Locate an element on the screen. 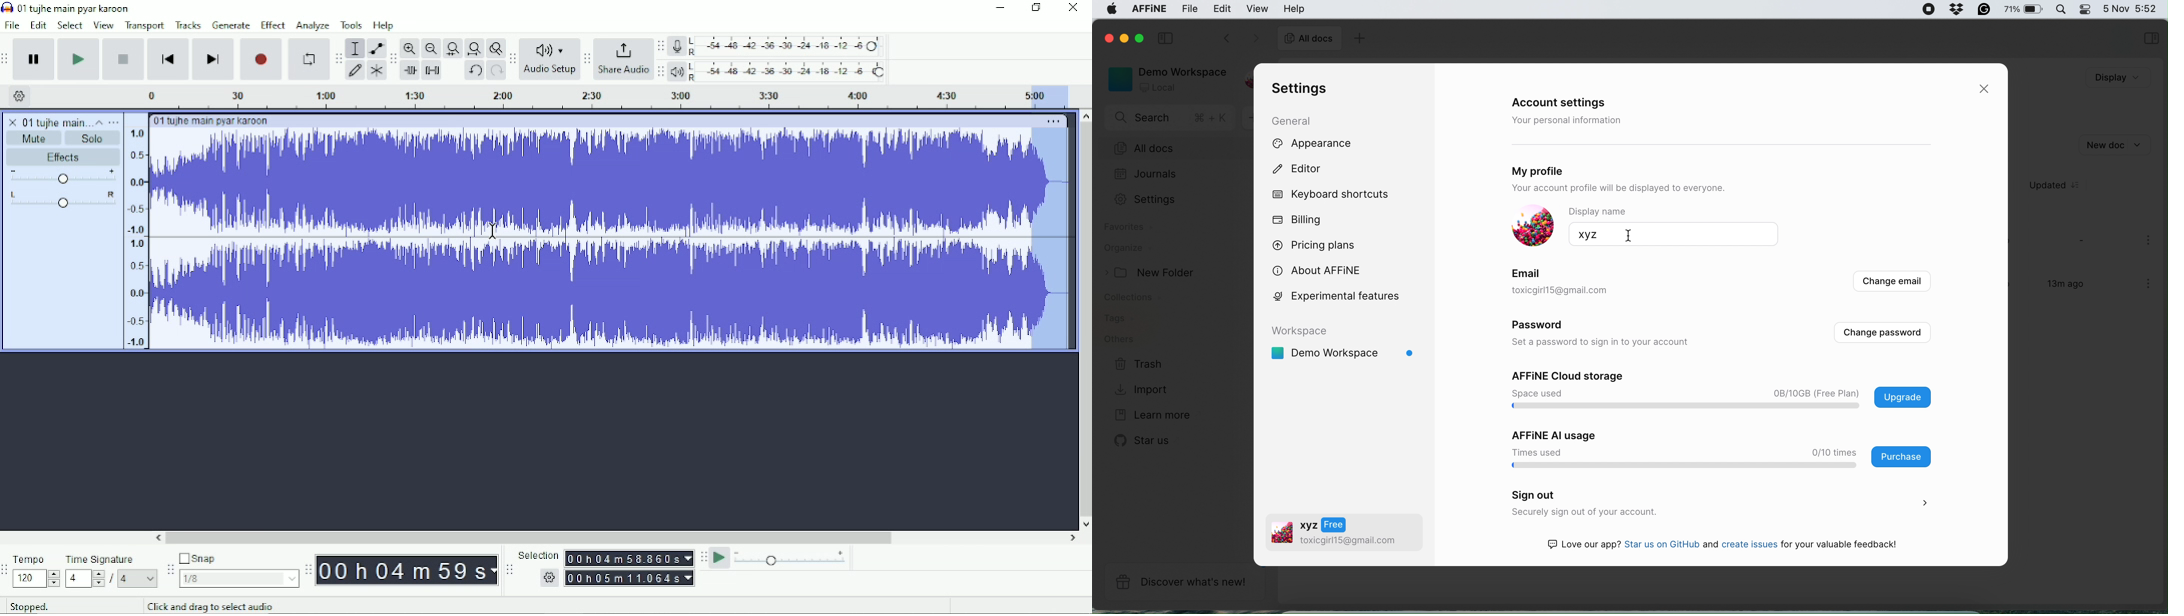 The width and height of the screenshot is (2184, 616). Selection is located at coordinates (538, 553).